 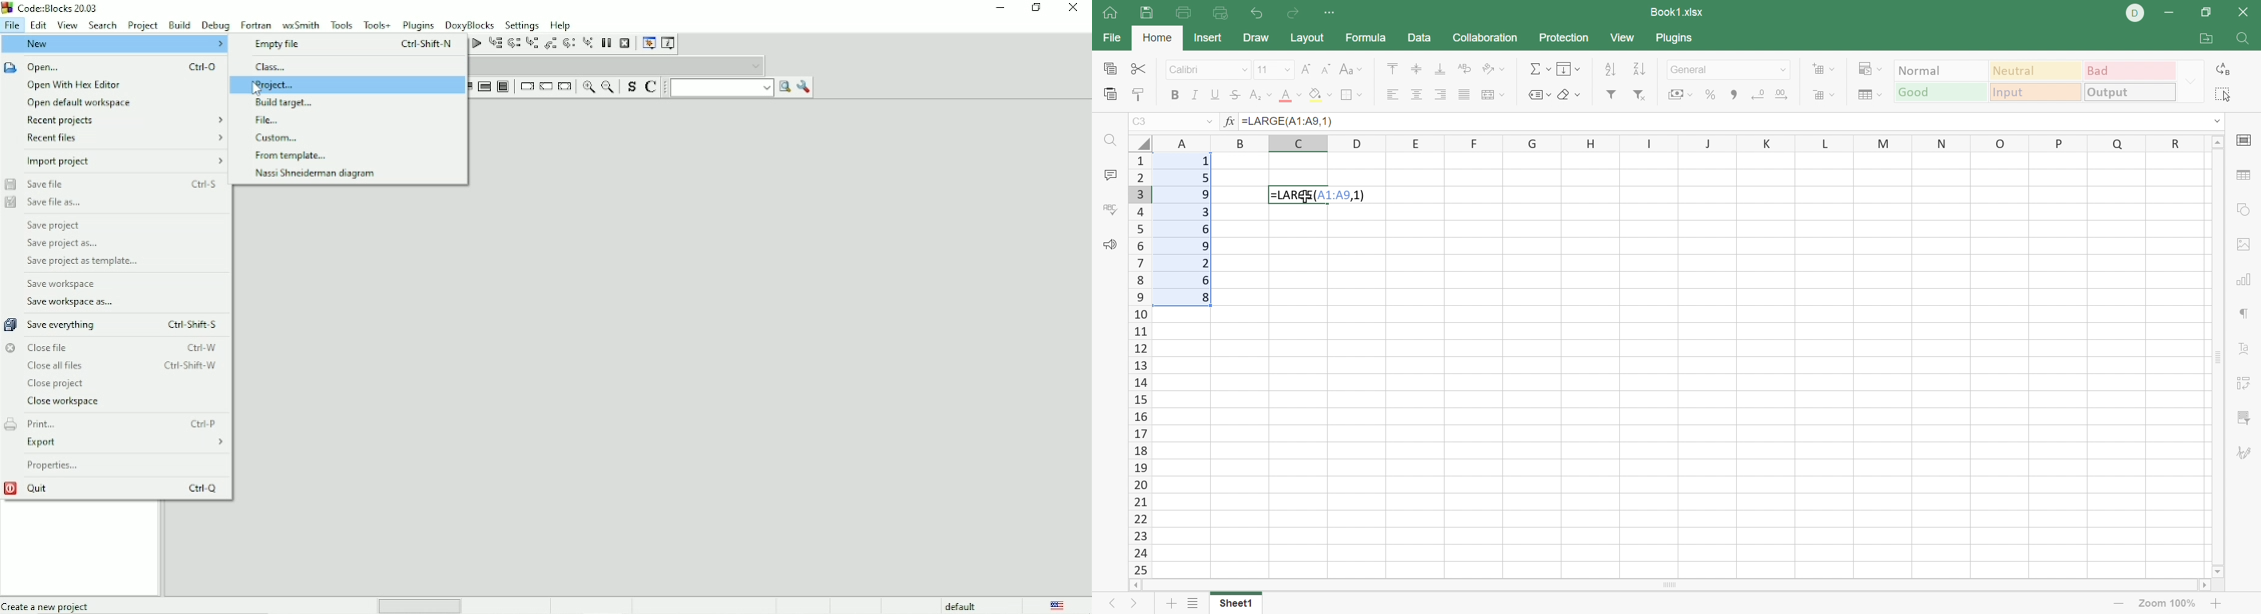 I want to click on Settings, so click(x=522, y=24).